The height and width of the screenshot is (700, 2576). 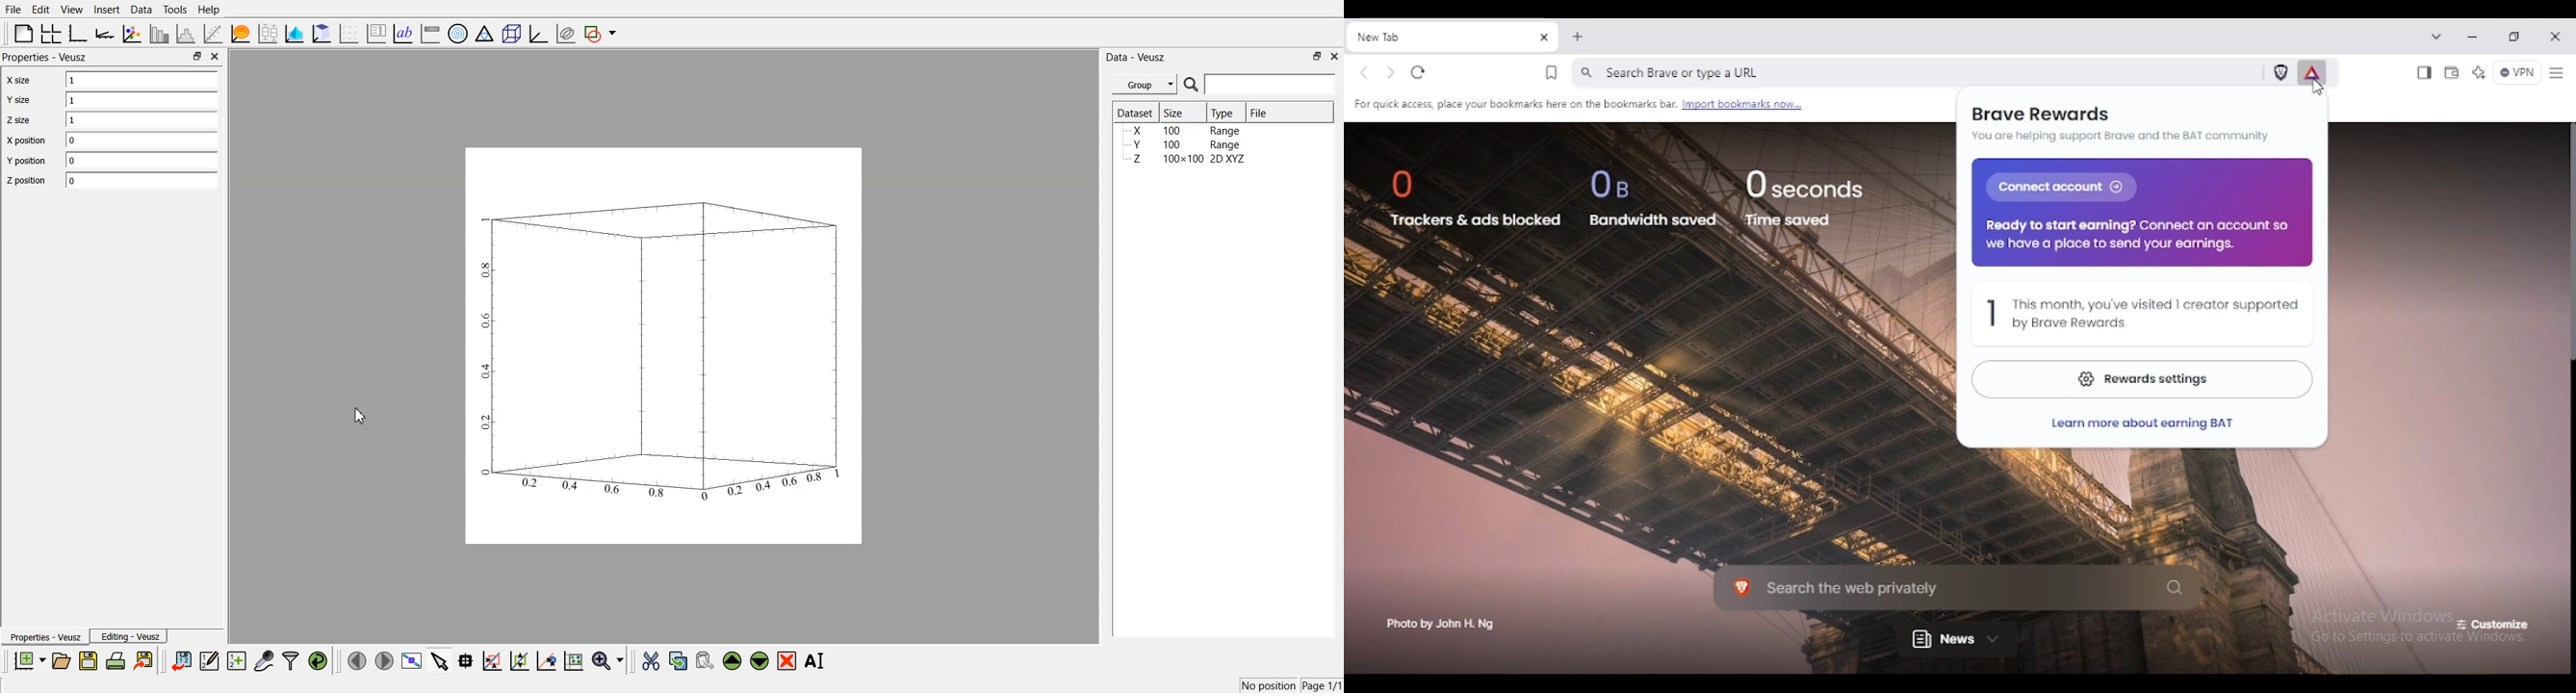 What do you see at coordinates (143, 10) in the screenshot?
I see `Data` at bounding box center [143, 10].